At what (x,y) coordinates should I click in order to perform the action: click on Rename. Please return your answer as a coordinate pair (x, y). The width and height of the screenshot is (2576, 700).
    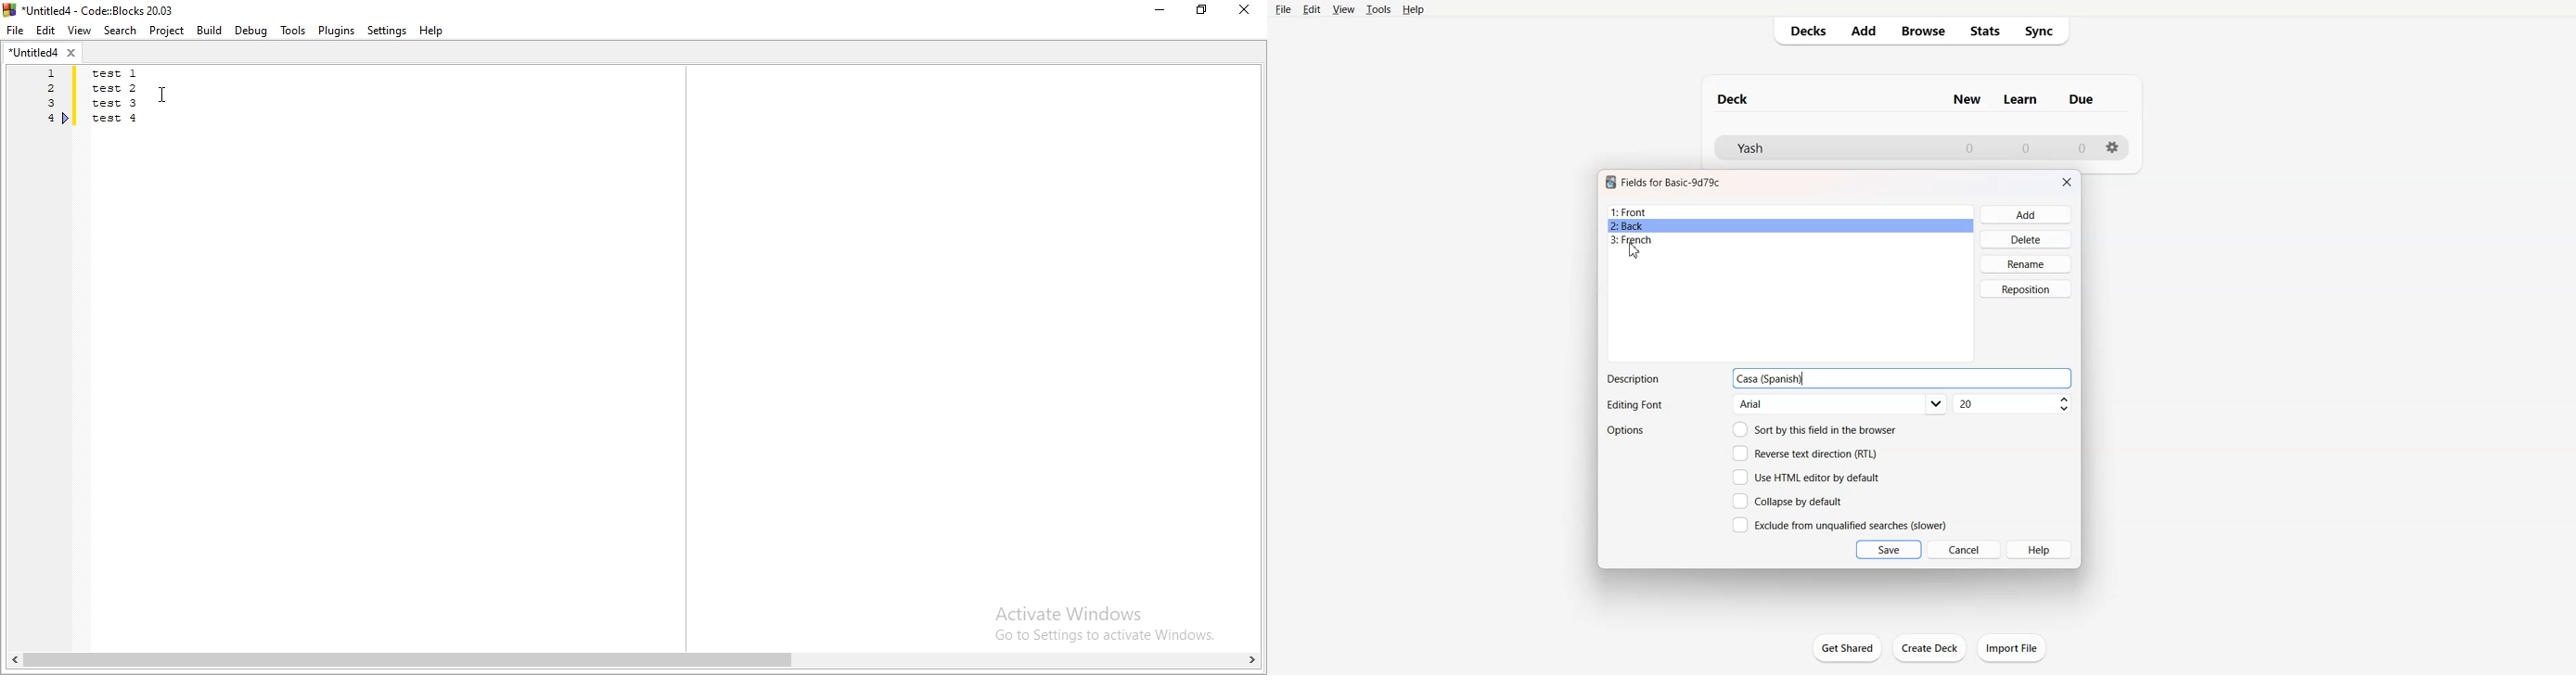
    Looking at the image, I should click on (2027, 264).